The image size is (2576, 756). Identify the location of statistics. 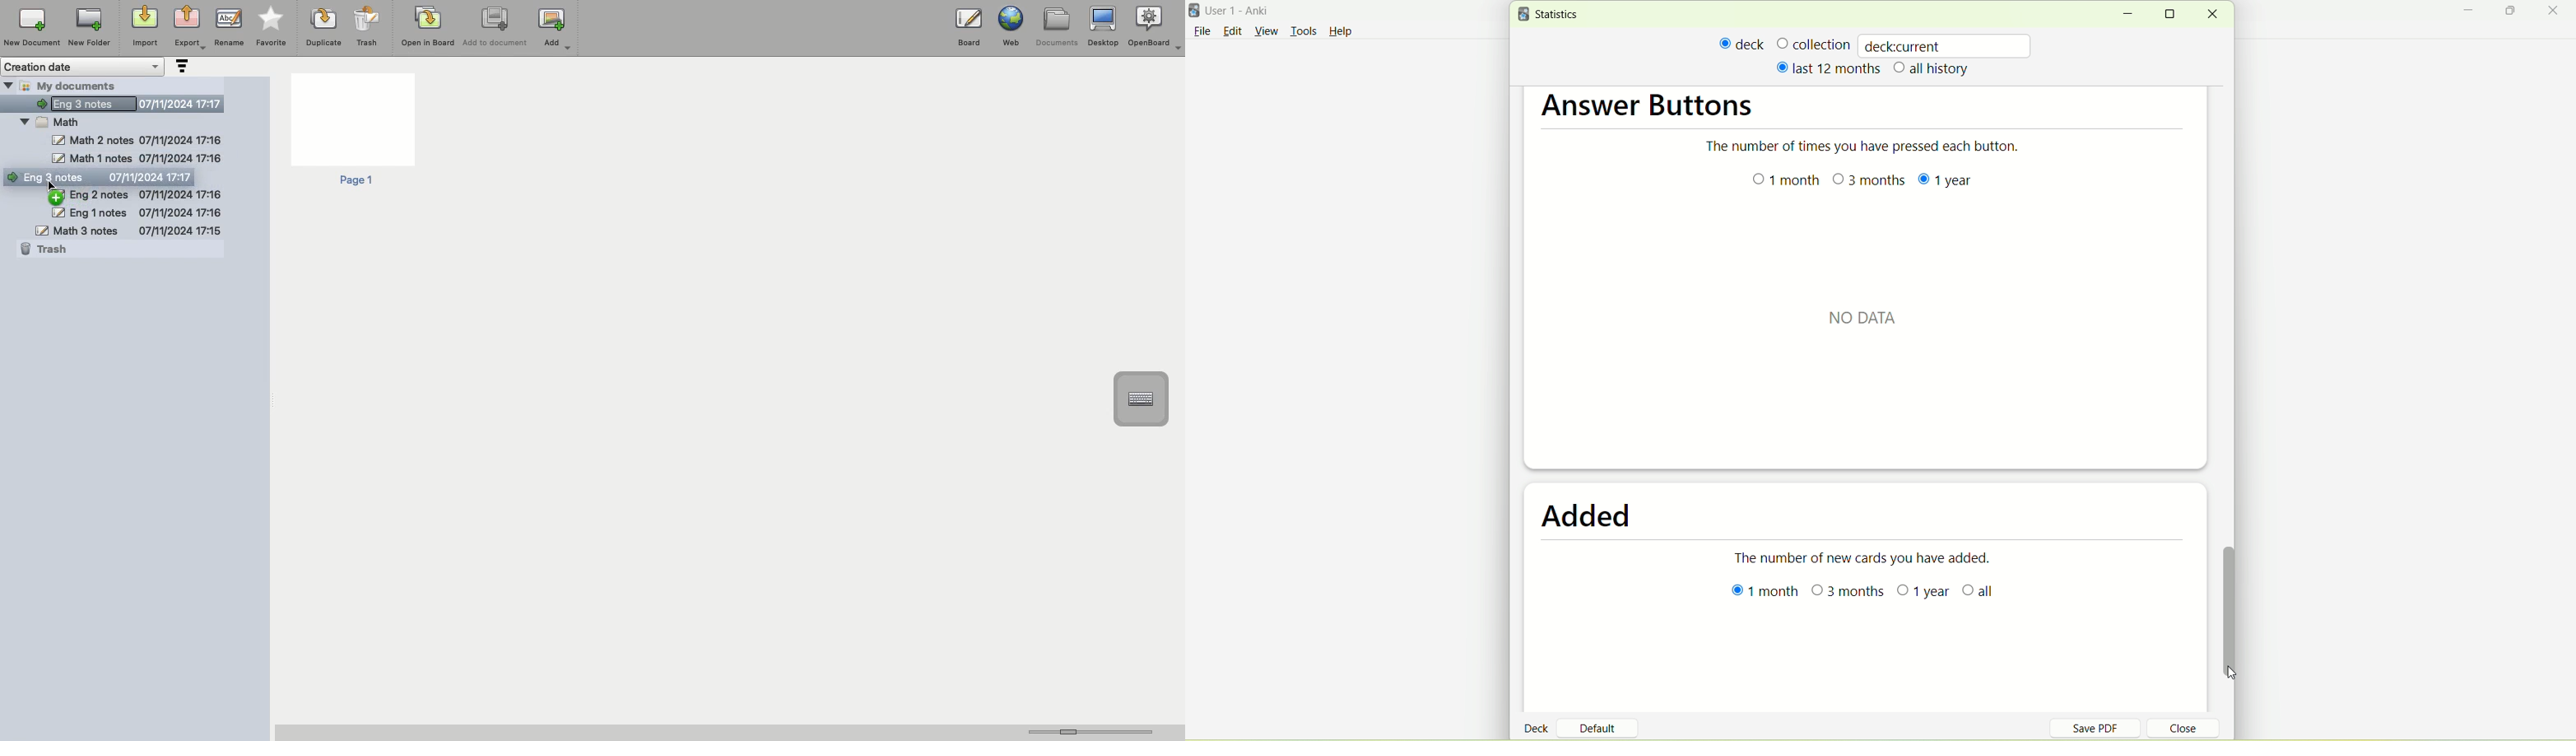
(1552, 15).